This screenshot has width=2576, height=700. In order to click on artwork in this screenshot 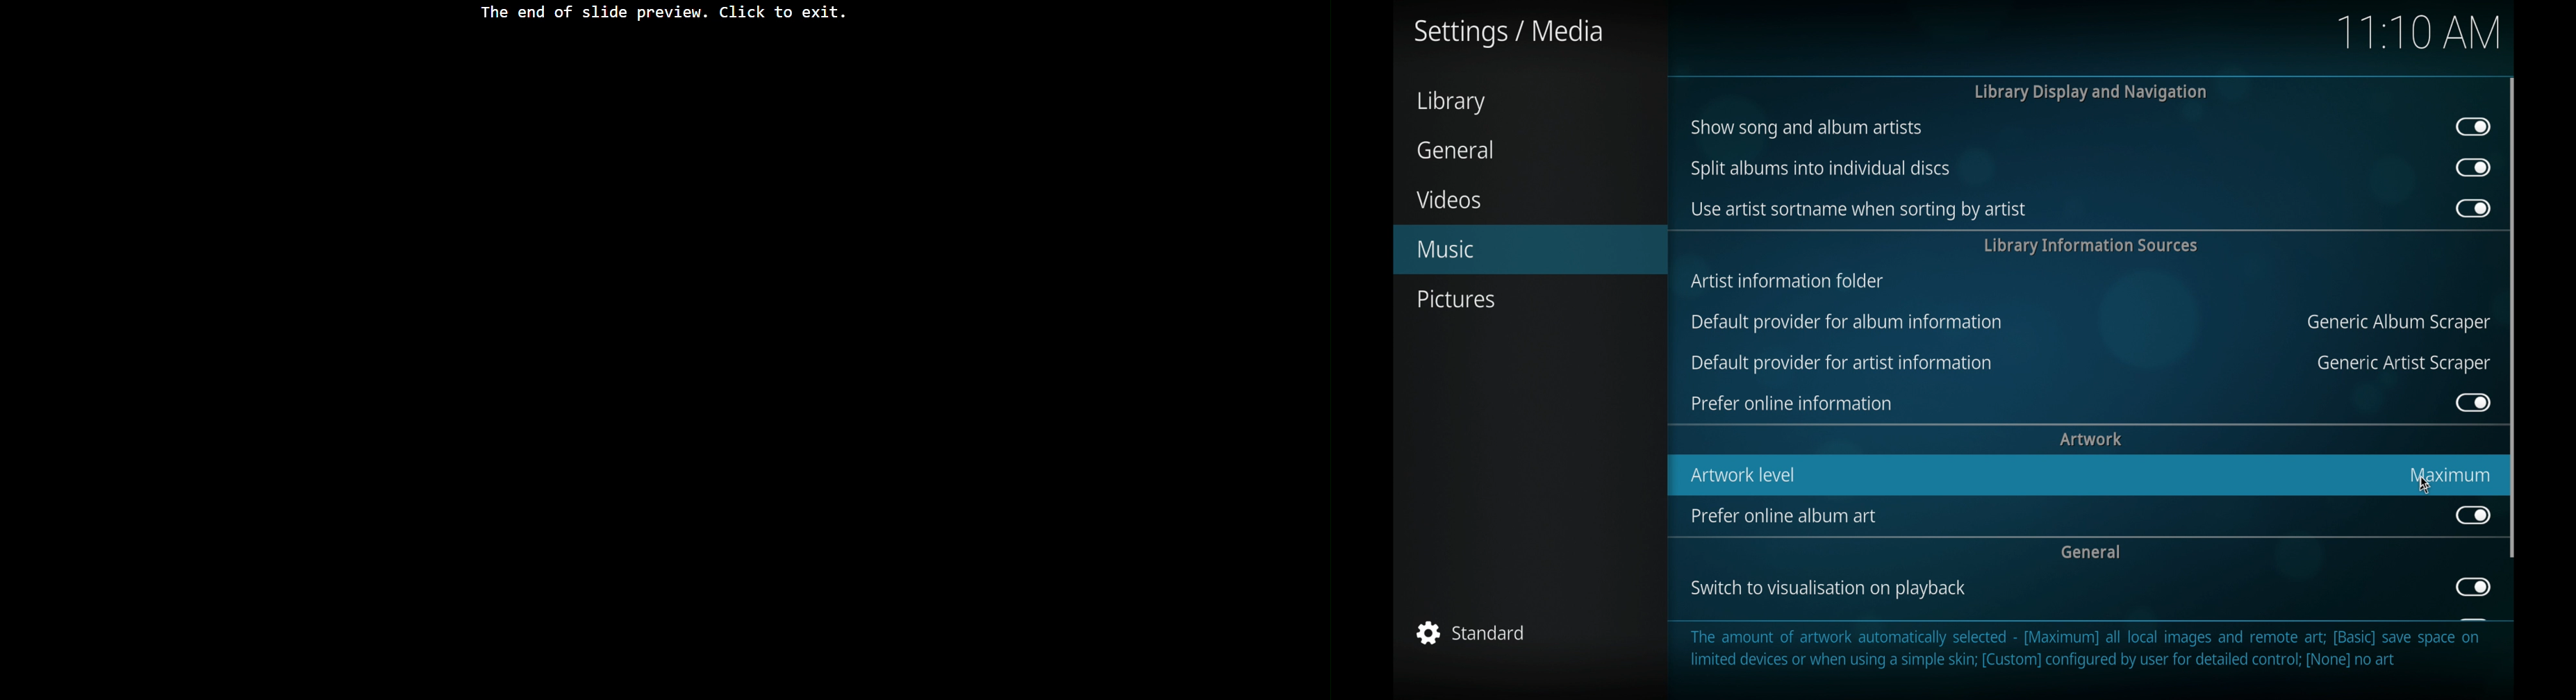, I will do `click(2091, 439)`.